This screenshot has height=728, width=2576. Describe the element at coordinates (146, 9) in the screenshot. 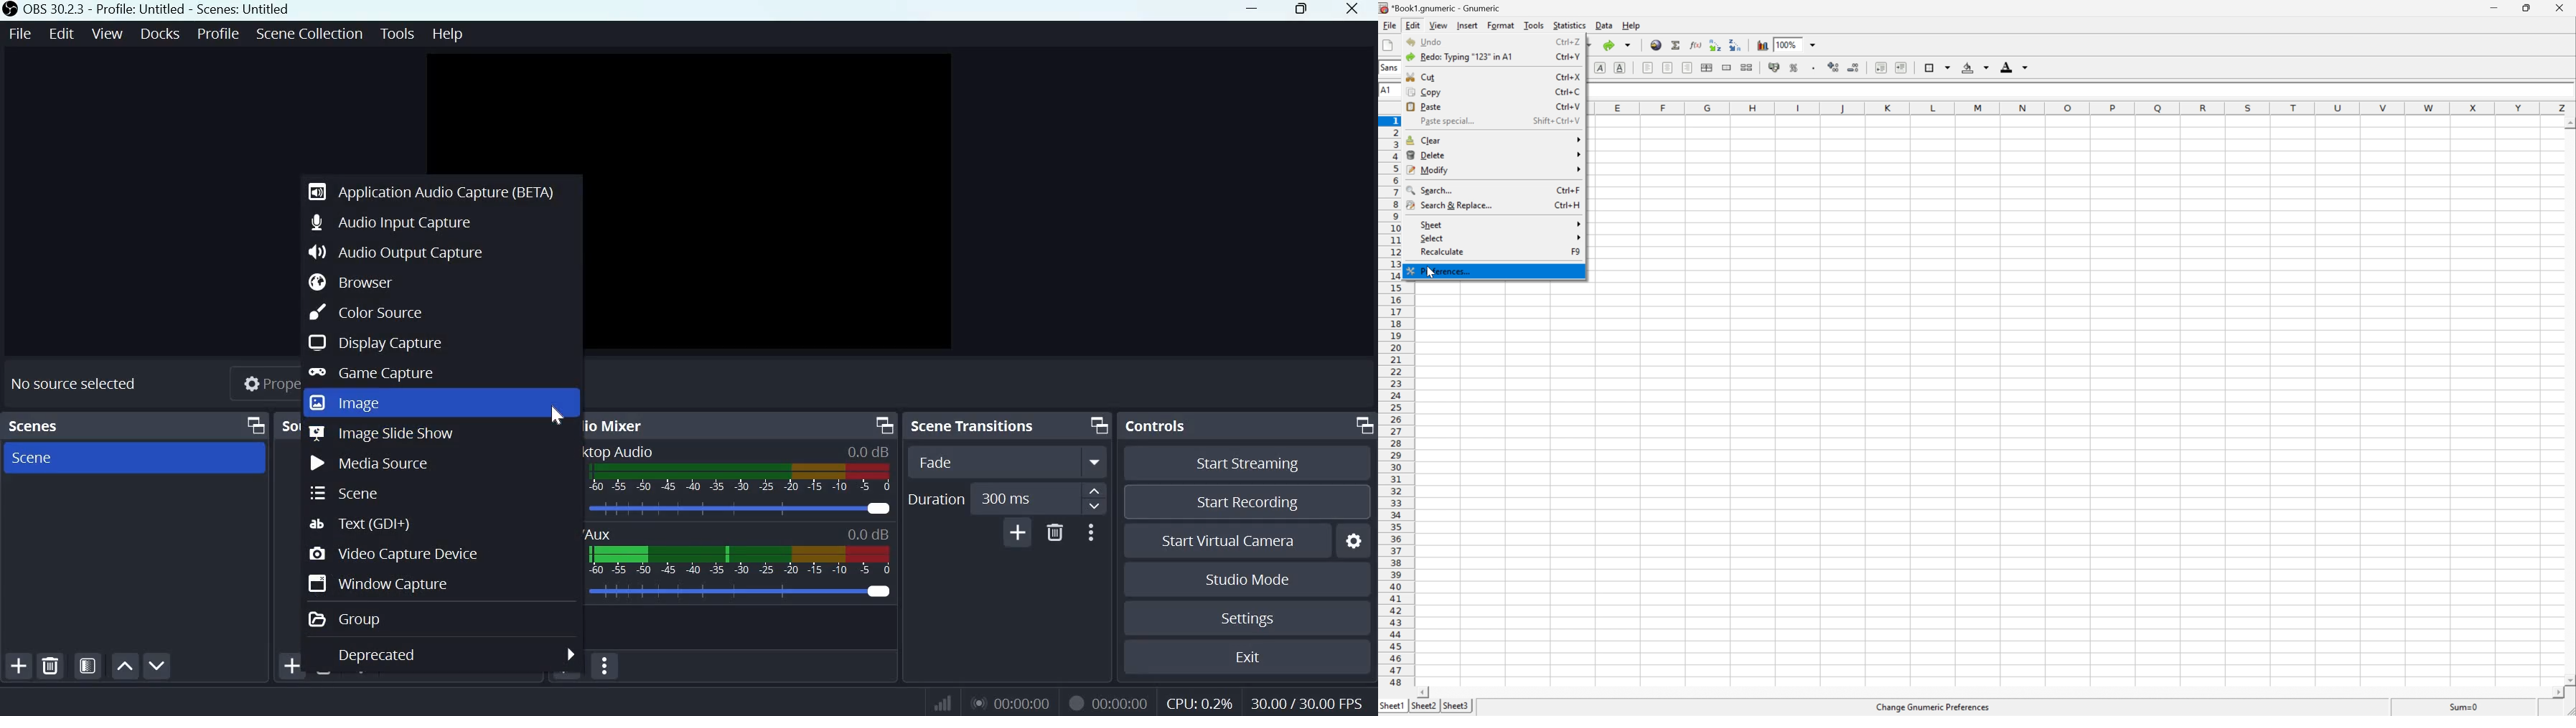

I see `OBS 30.2.3 - Profile: Untitled - Scenes: Untitled` at that location.